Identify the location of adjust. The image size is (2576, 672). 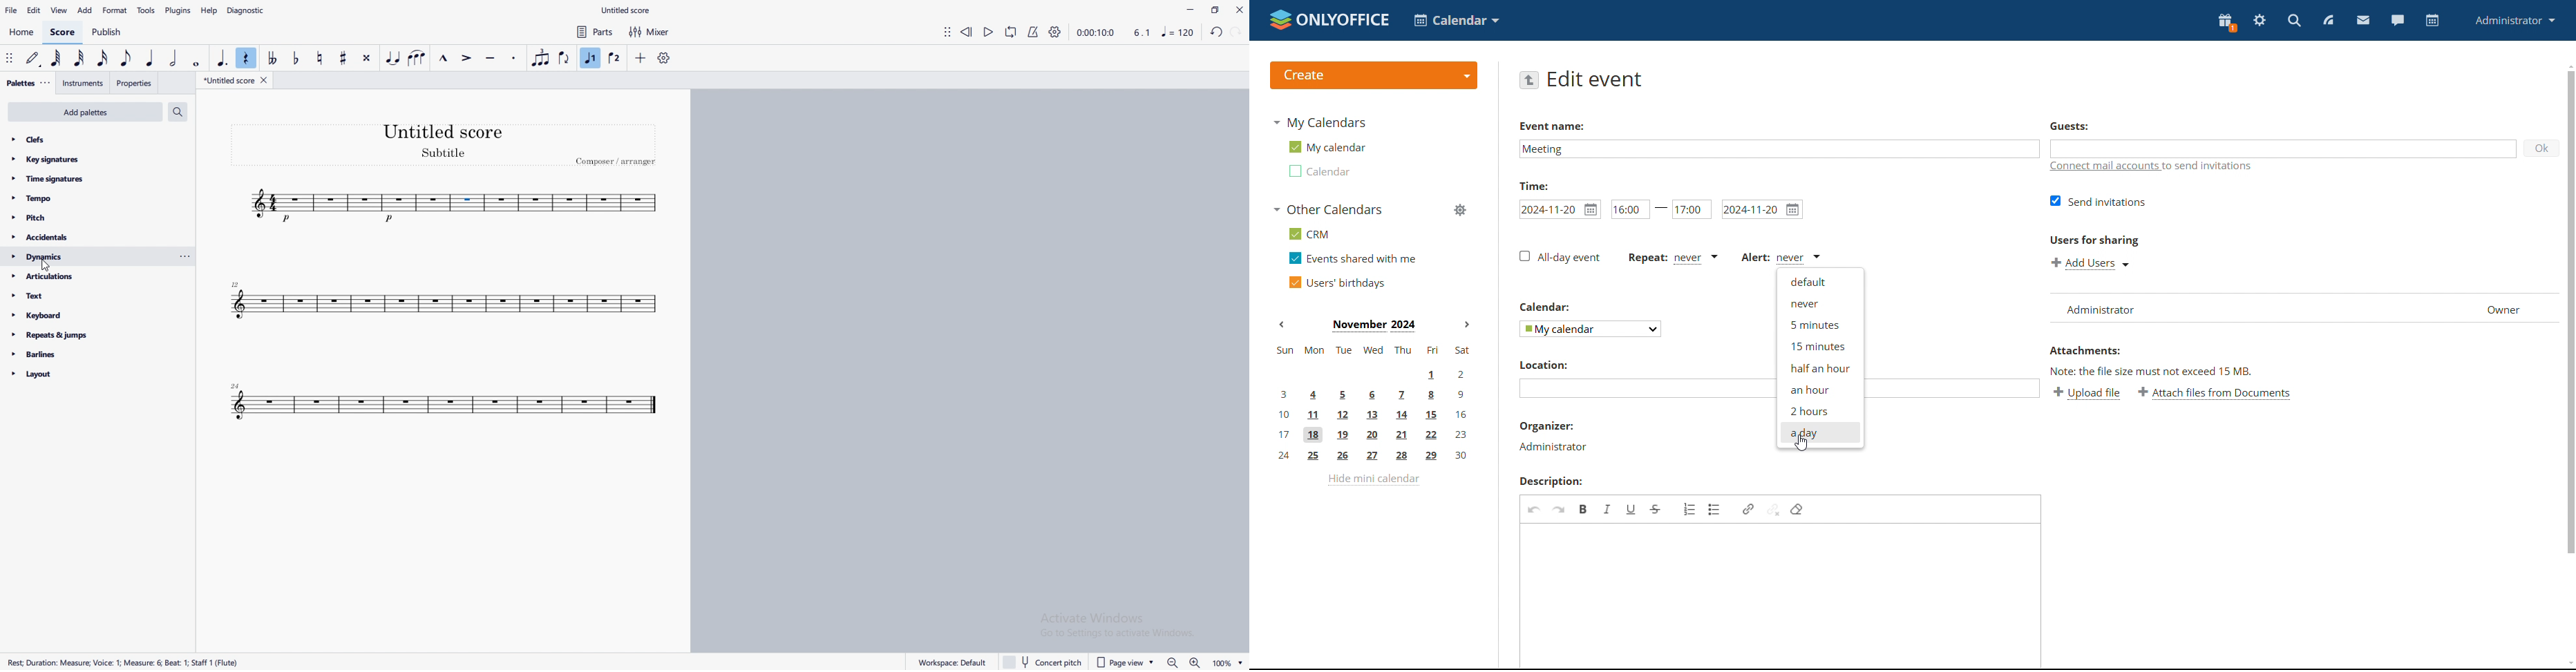
(11, 59).